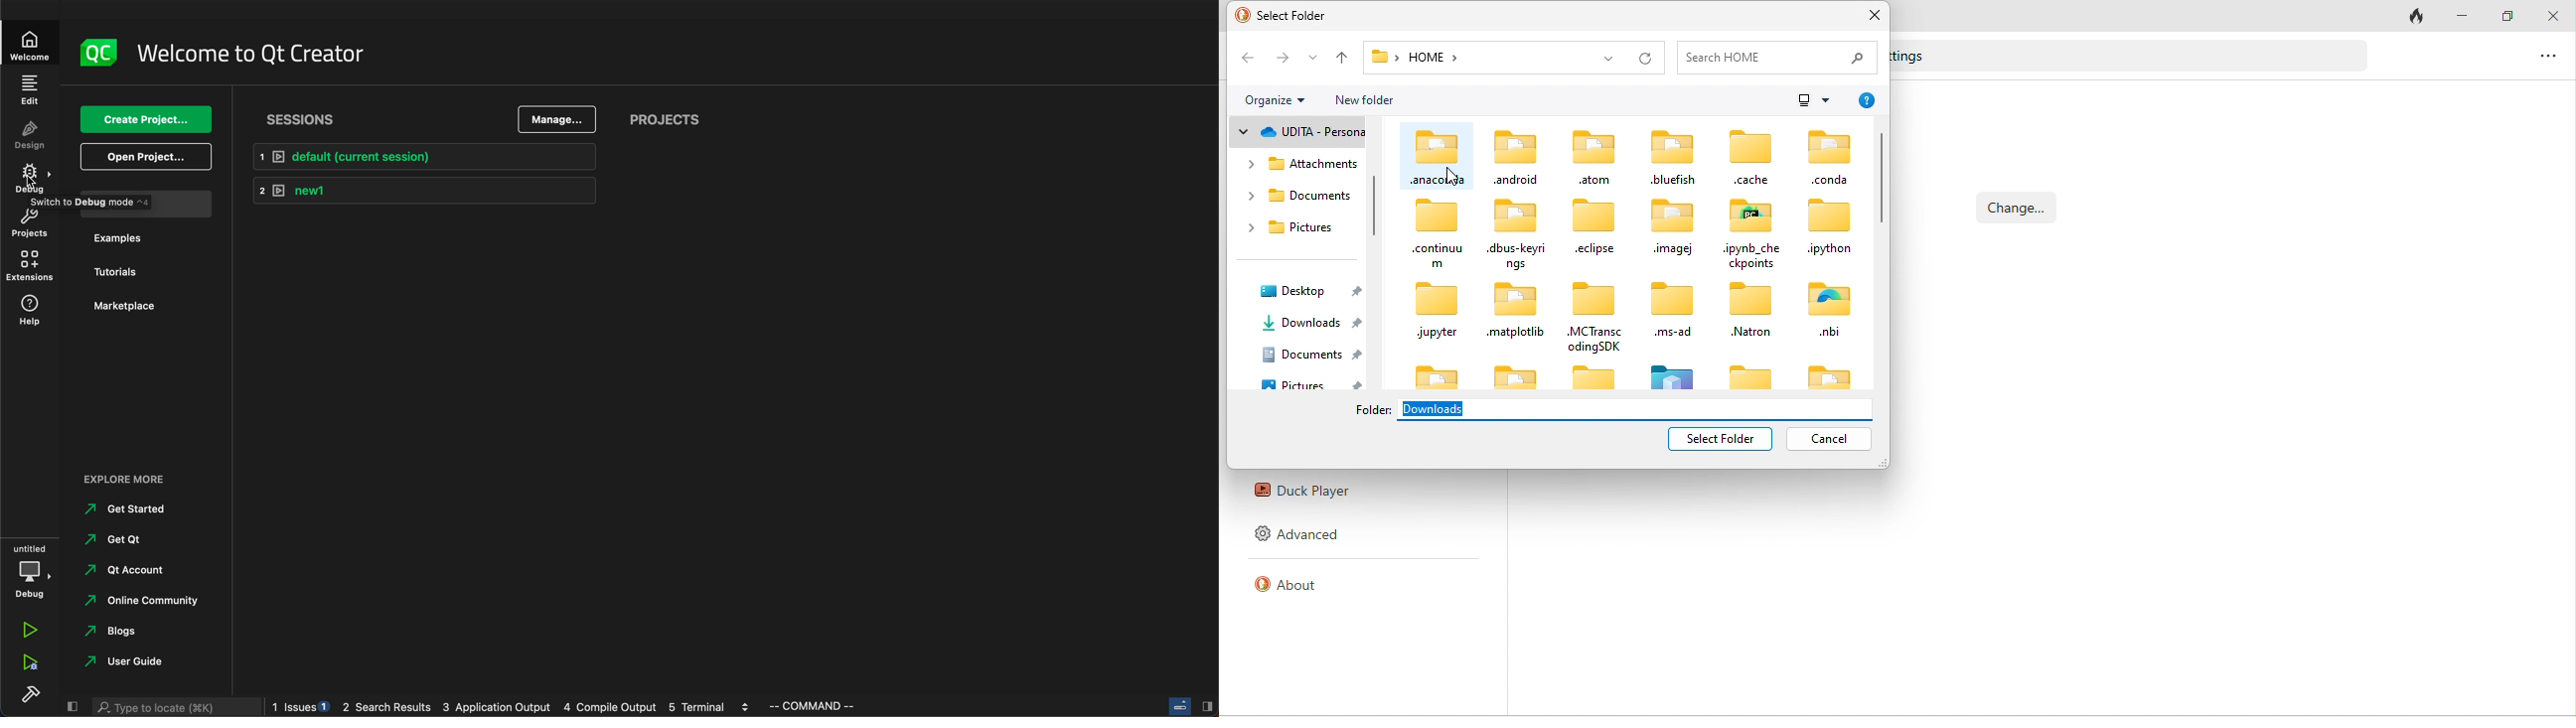  What do you see at coordinates (2413, 18) in the screenshot?
I see `track tab` at bounding box center [2413, 18].